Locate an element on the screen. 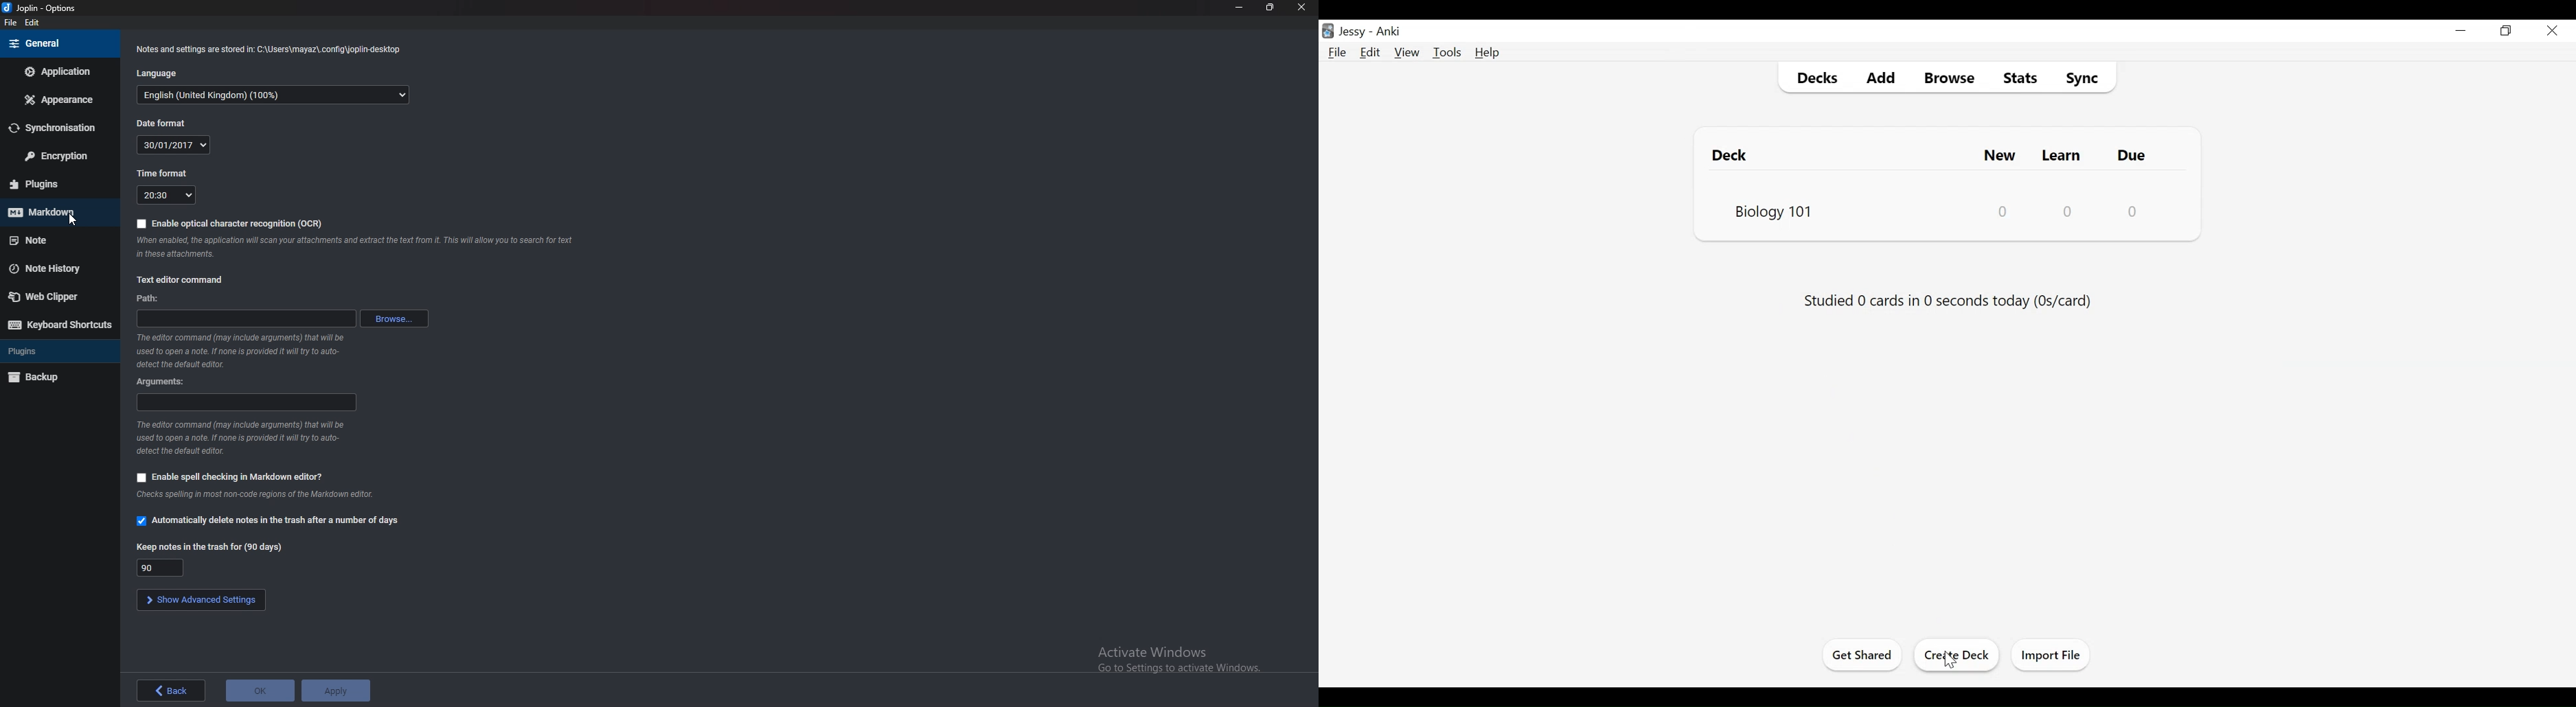 Image resolution: width=2576 pixels, height=728 pixels. minimize is located at coordinates (2461, 29).